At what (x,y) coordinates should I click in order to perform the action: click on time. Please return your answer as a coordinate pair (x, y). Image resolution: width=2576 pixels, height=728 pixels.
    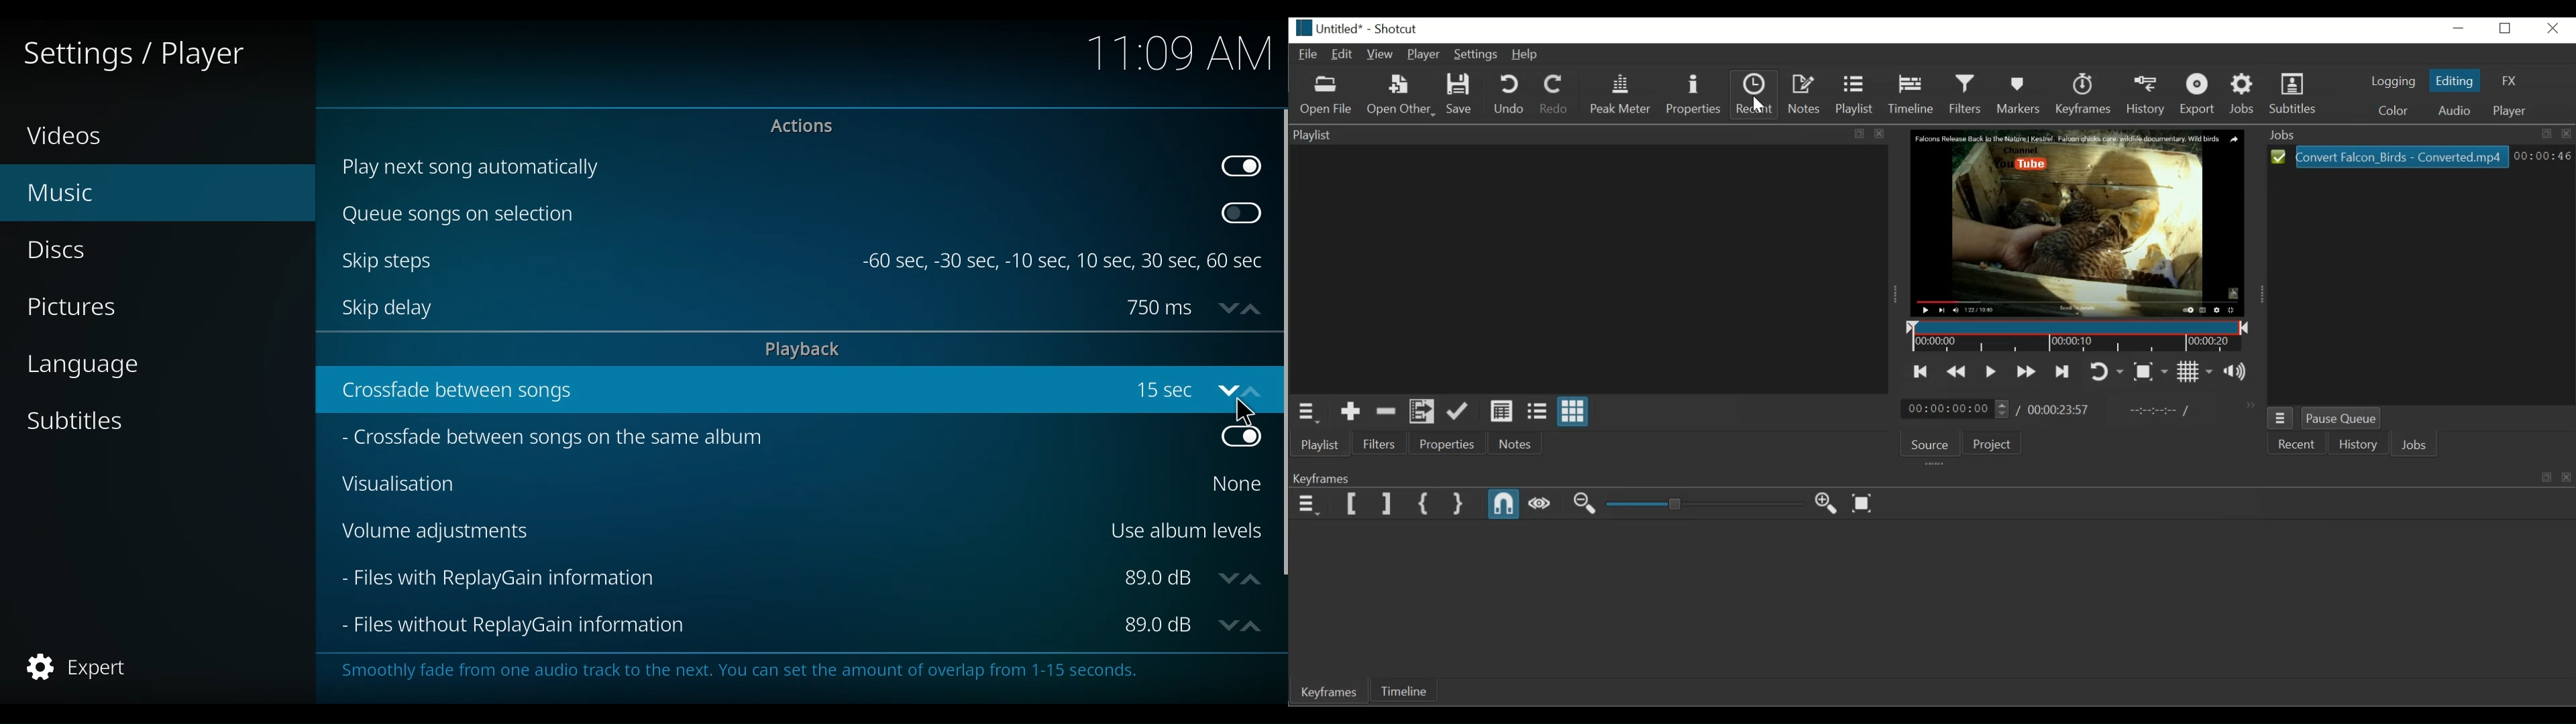
    Looking at the image, I should click on (1174, 53).